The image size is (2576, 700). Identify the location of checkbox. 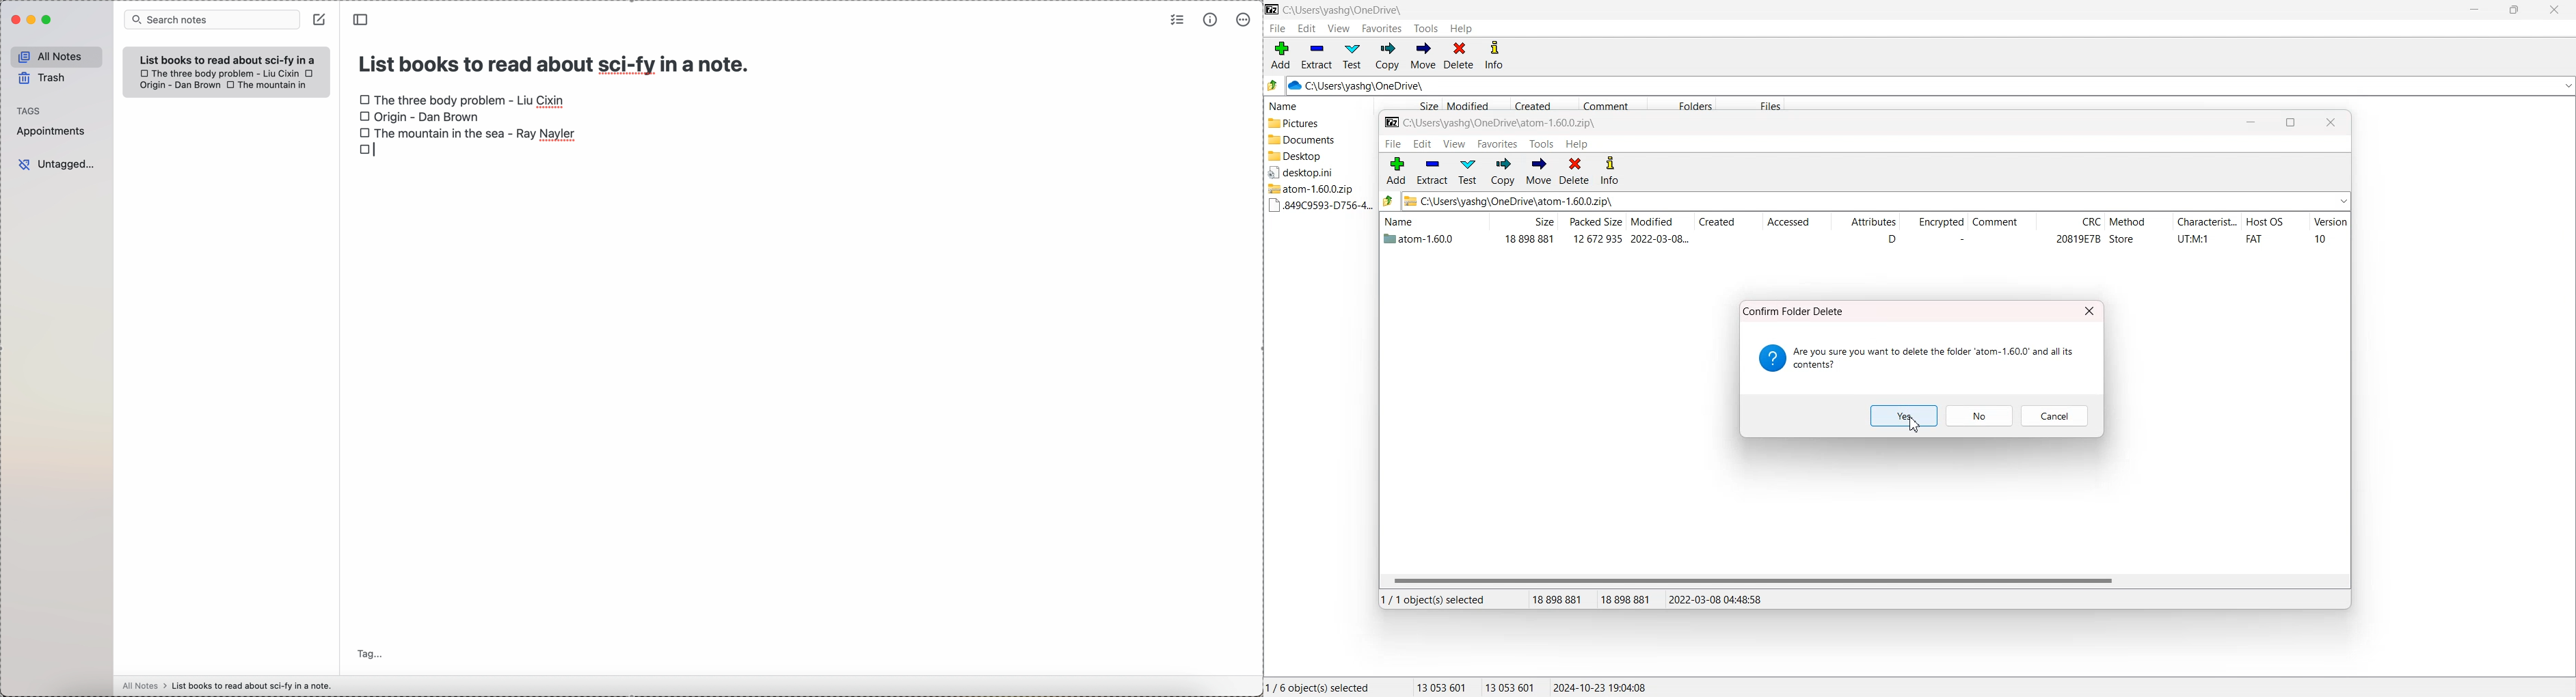
(311, 73).